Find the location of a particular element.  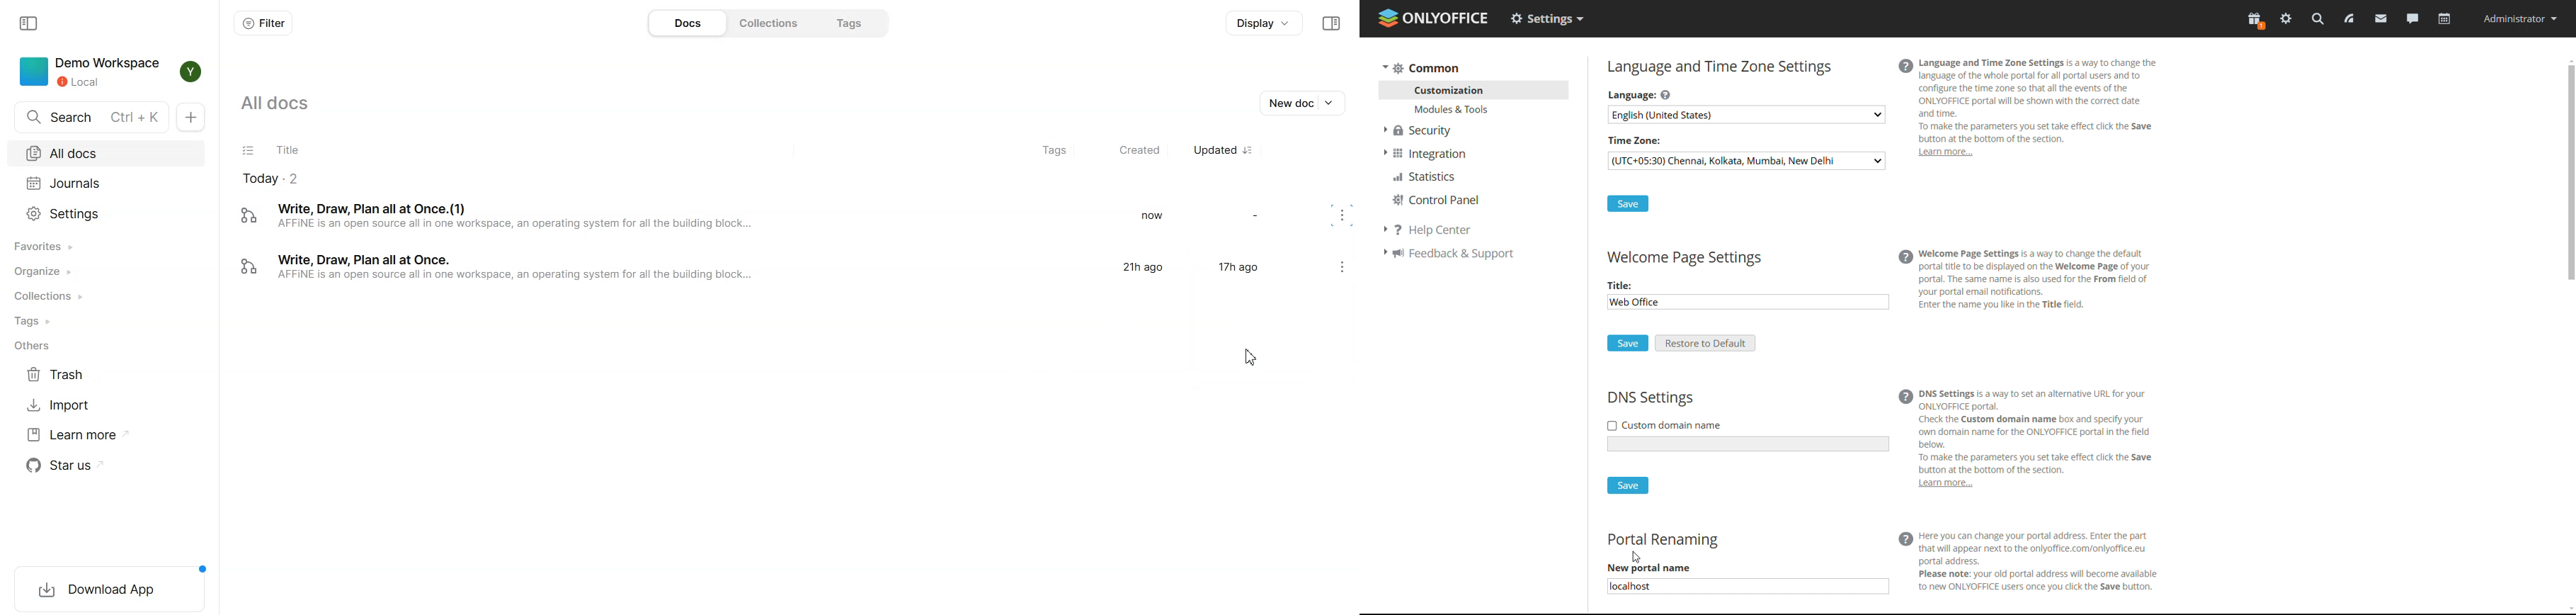

New docs is located at coordinates (191, 117).